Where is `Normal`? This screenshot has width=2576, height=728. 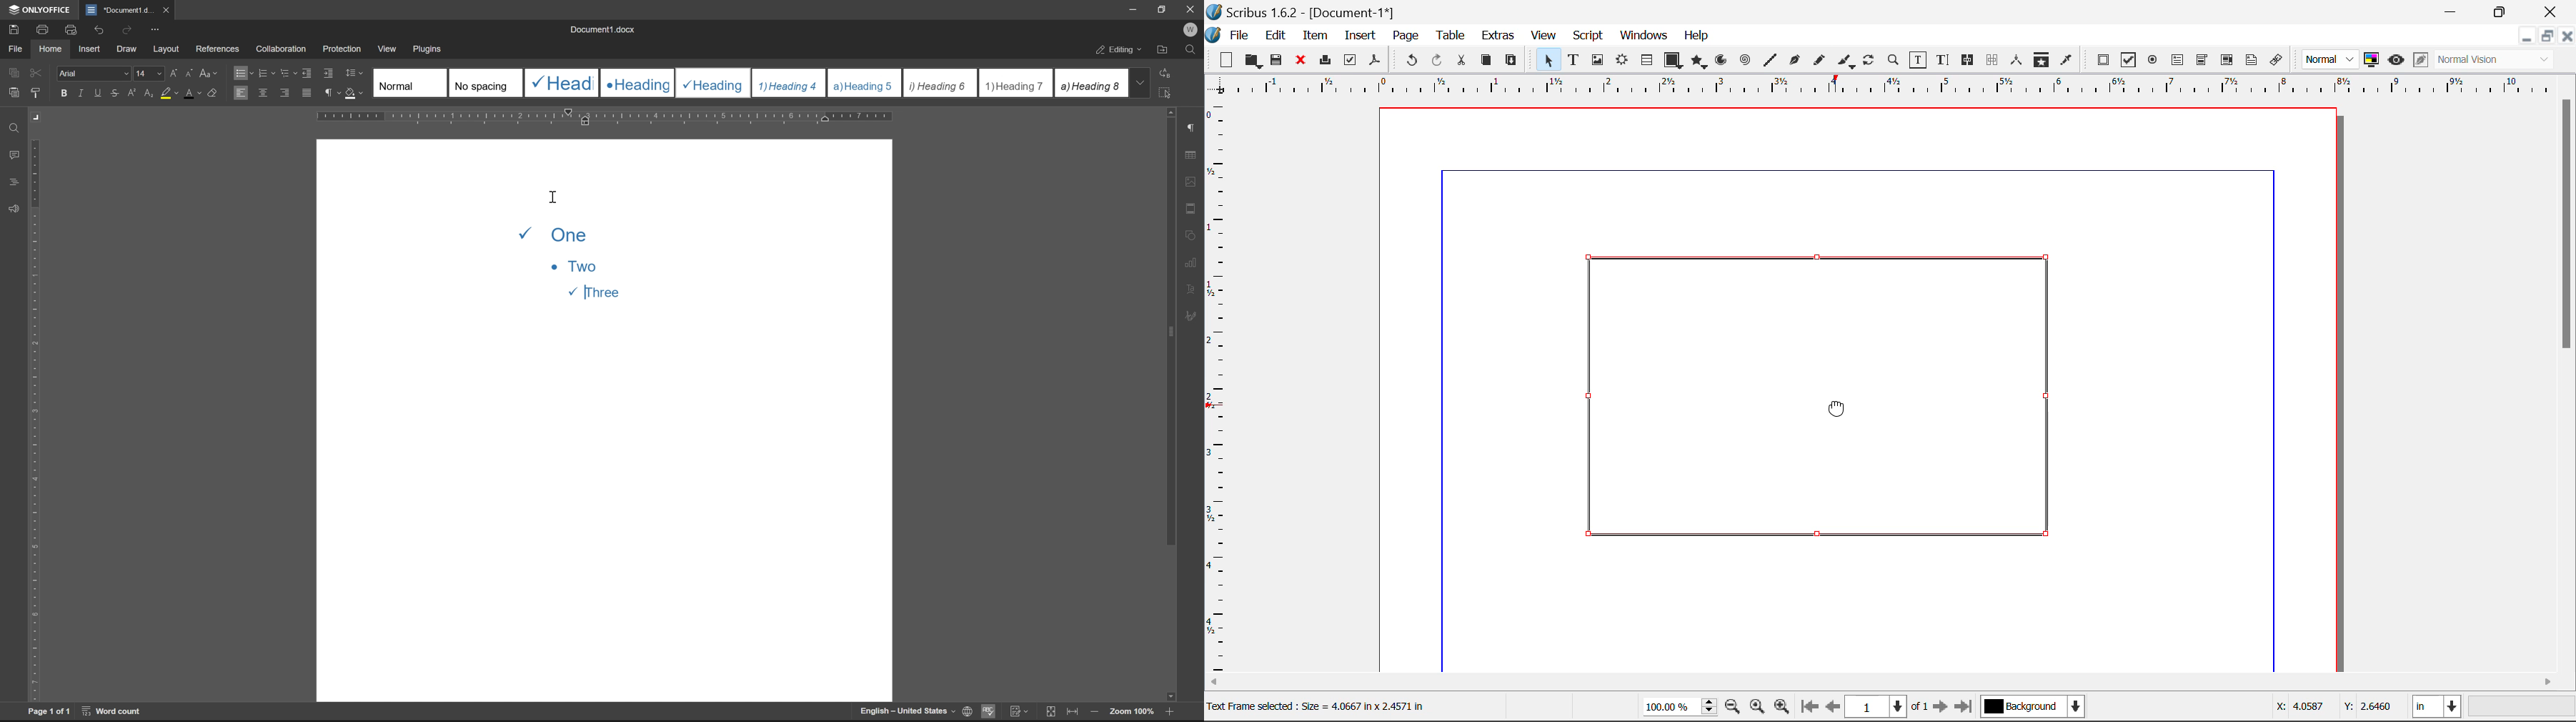
Normal is located at coordinates (410, 82).